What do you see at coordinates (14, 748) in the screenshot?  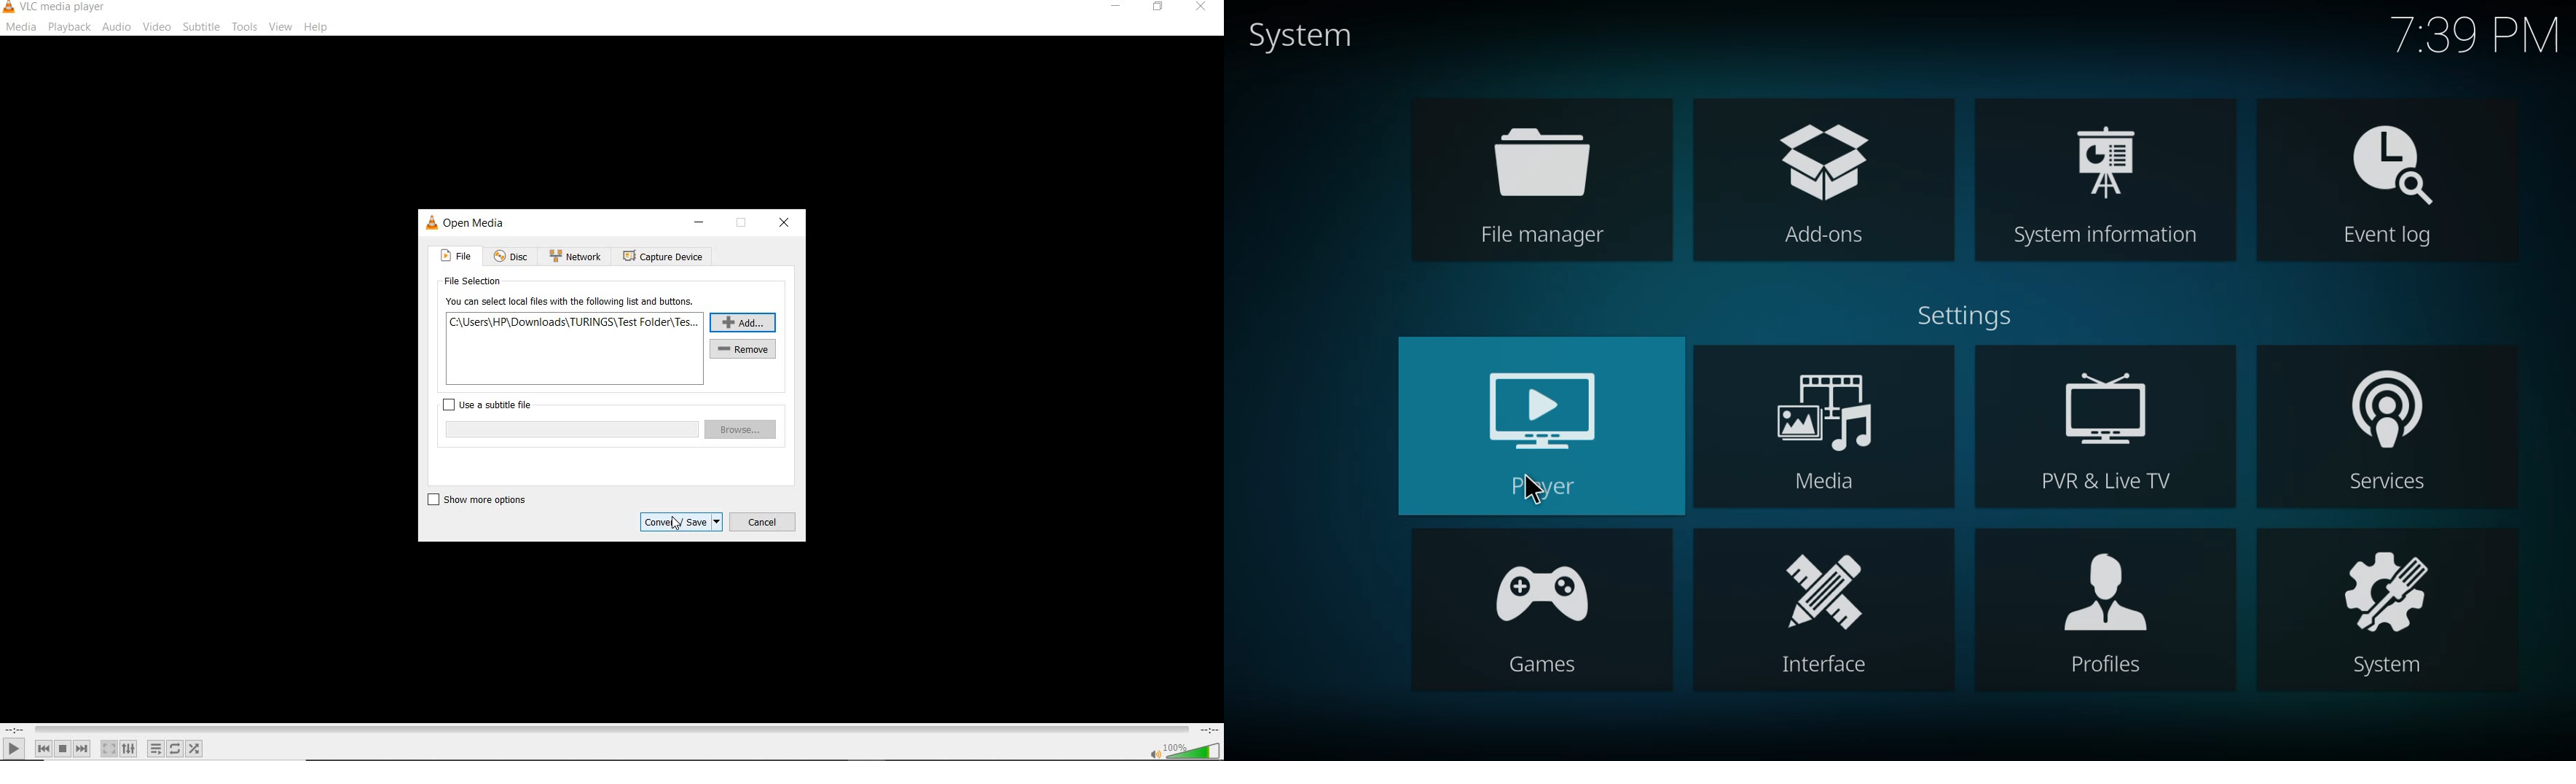 I see `play` at bounding box center [14, 748].